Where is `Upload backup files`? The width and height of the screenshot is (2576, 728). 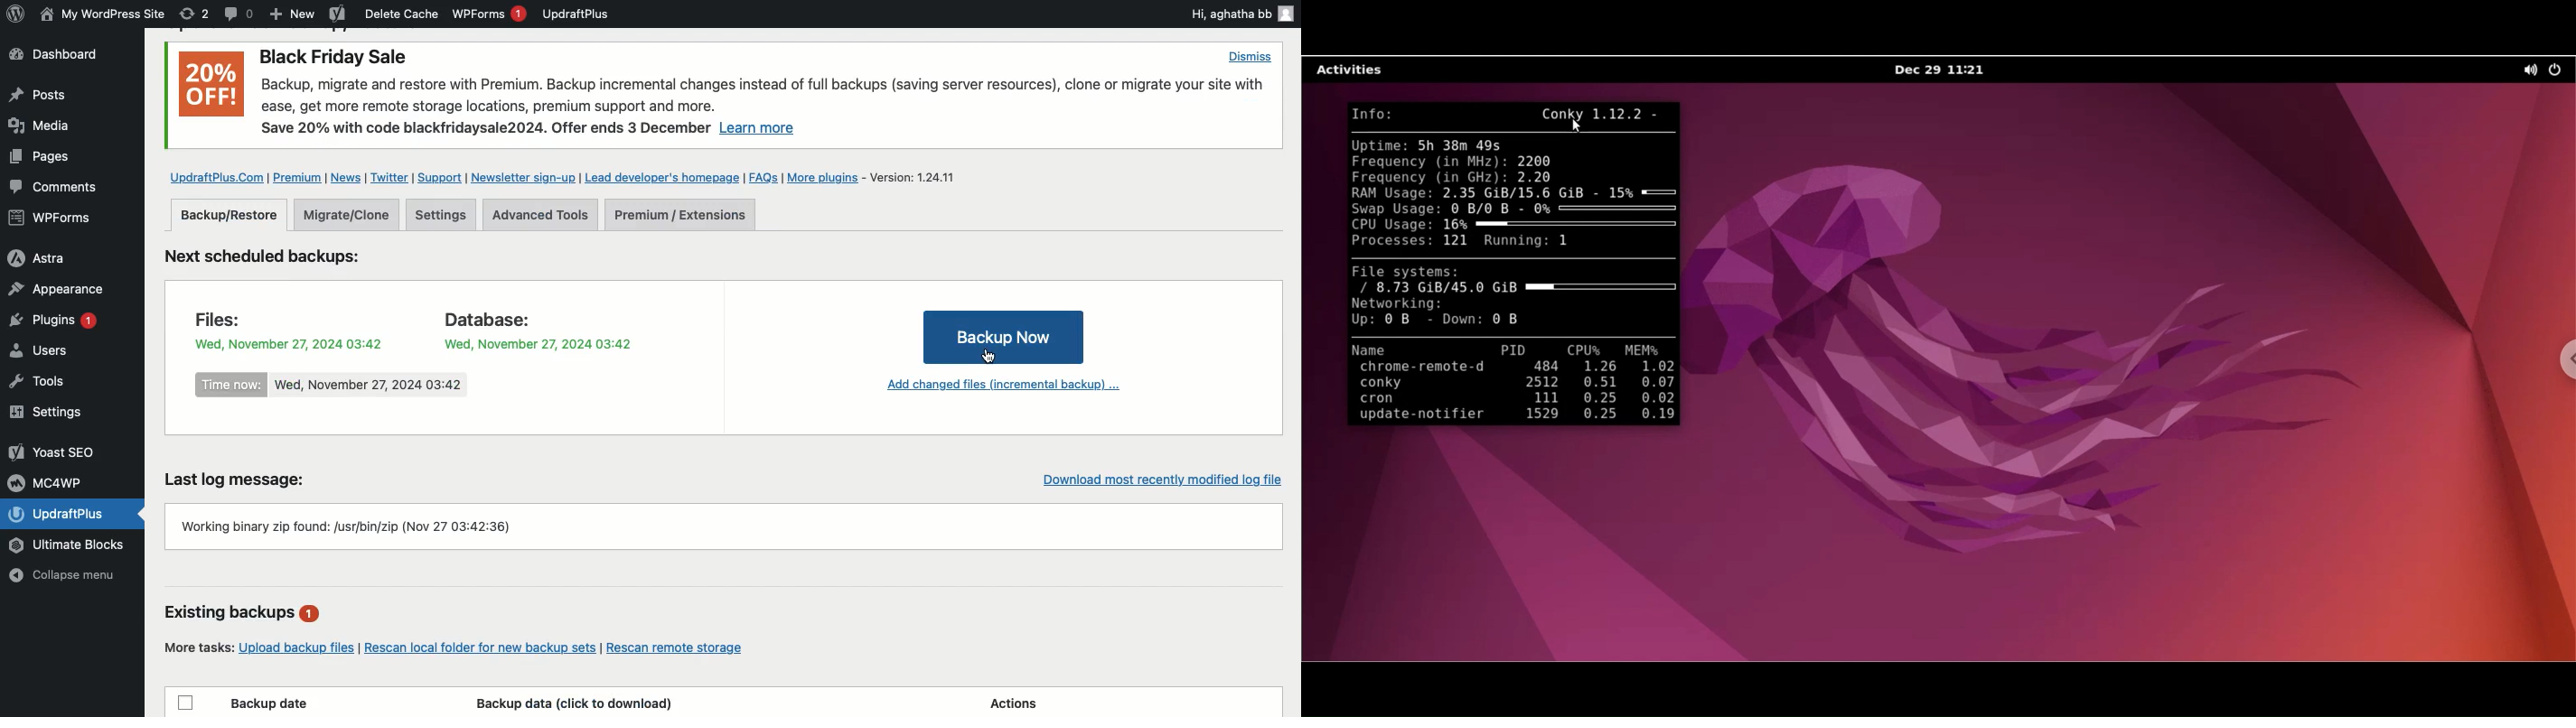 Upload backup files is located at coordinates (297, 645).